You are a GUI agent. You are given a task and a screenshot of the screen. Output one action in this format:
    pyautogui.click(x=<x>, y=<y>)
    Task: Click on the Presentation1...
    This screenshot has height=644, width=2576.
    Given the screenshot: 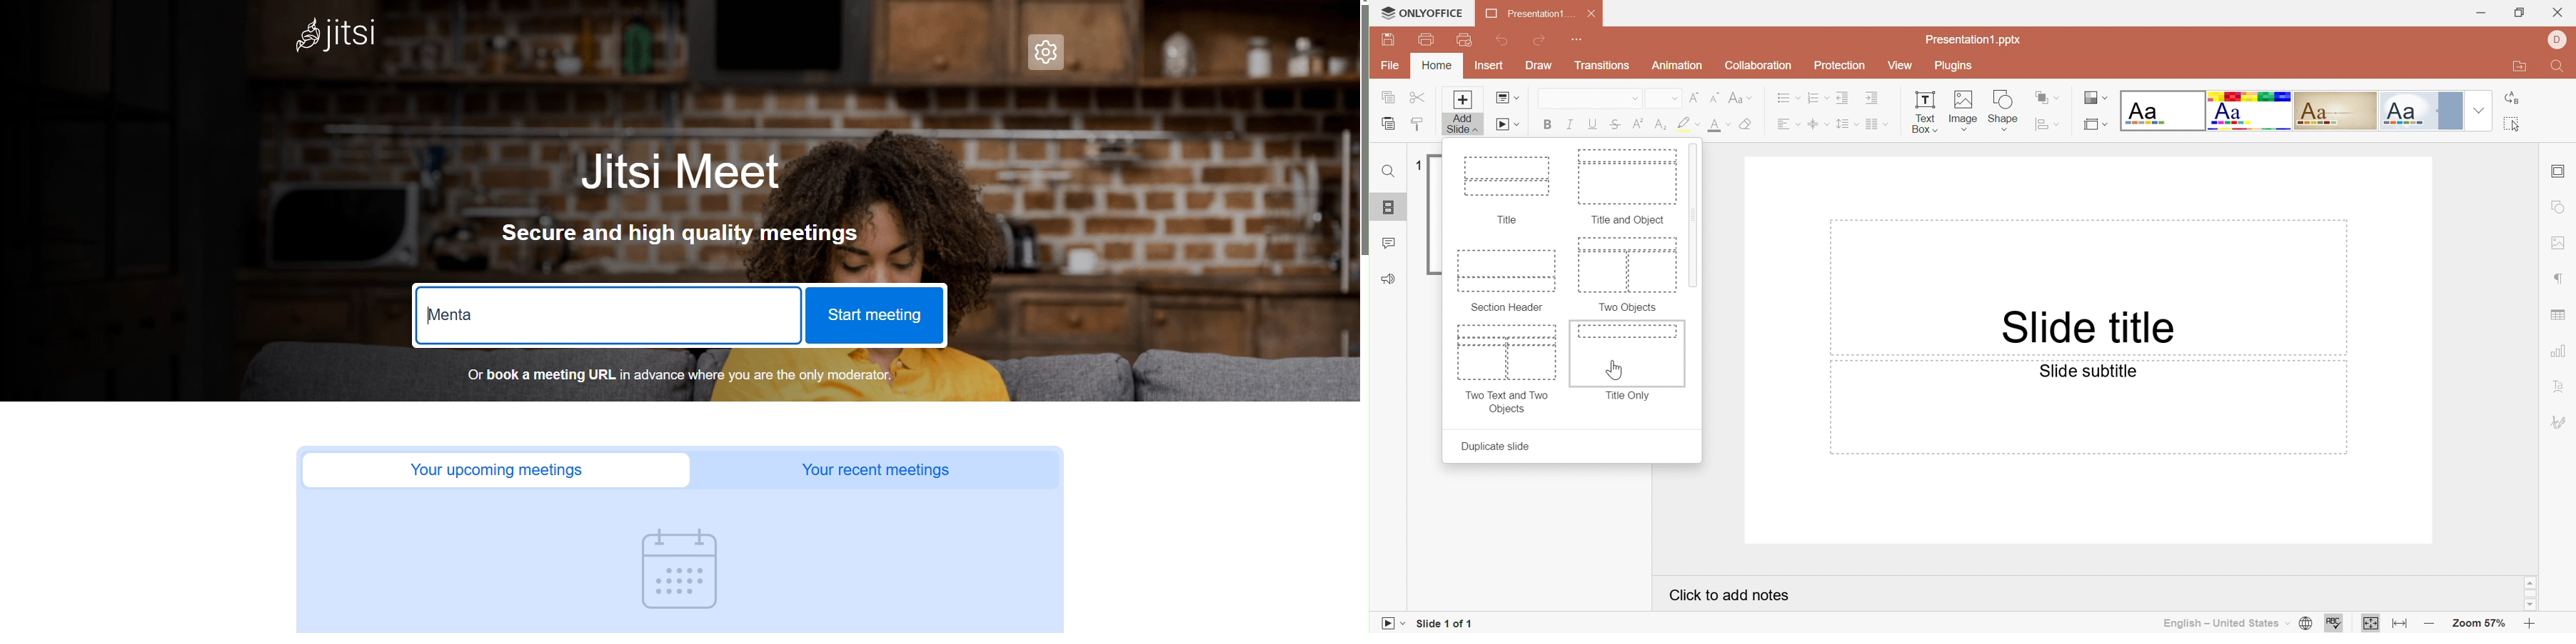 What is the action you would take?
    pyautogui.click(x=1530, y=14)
    